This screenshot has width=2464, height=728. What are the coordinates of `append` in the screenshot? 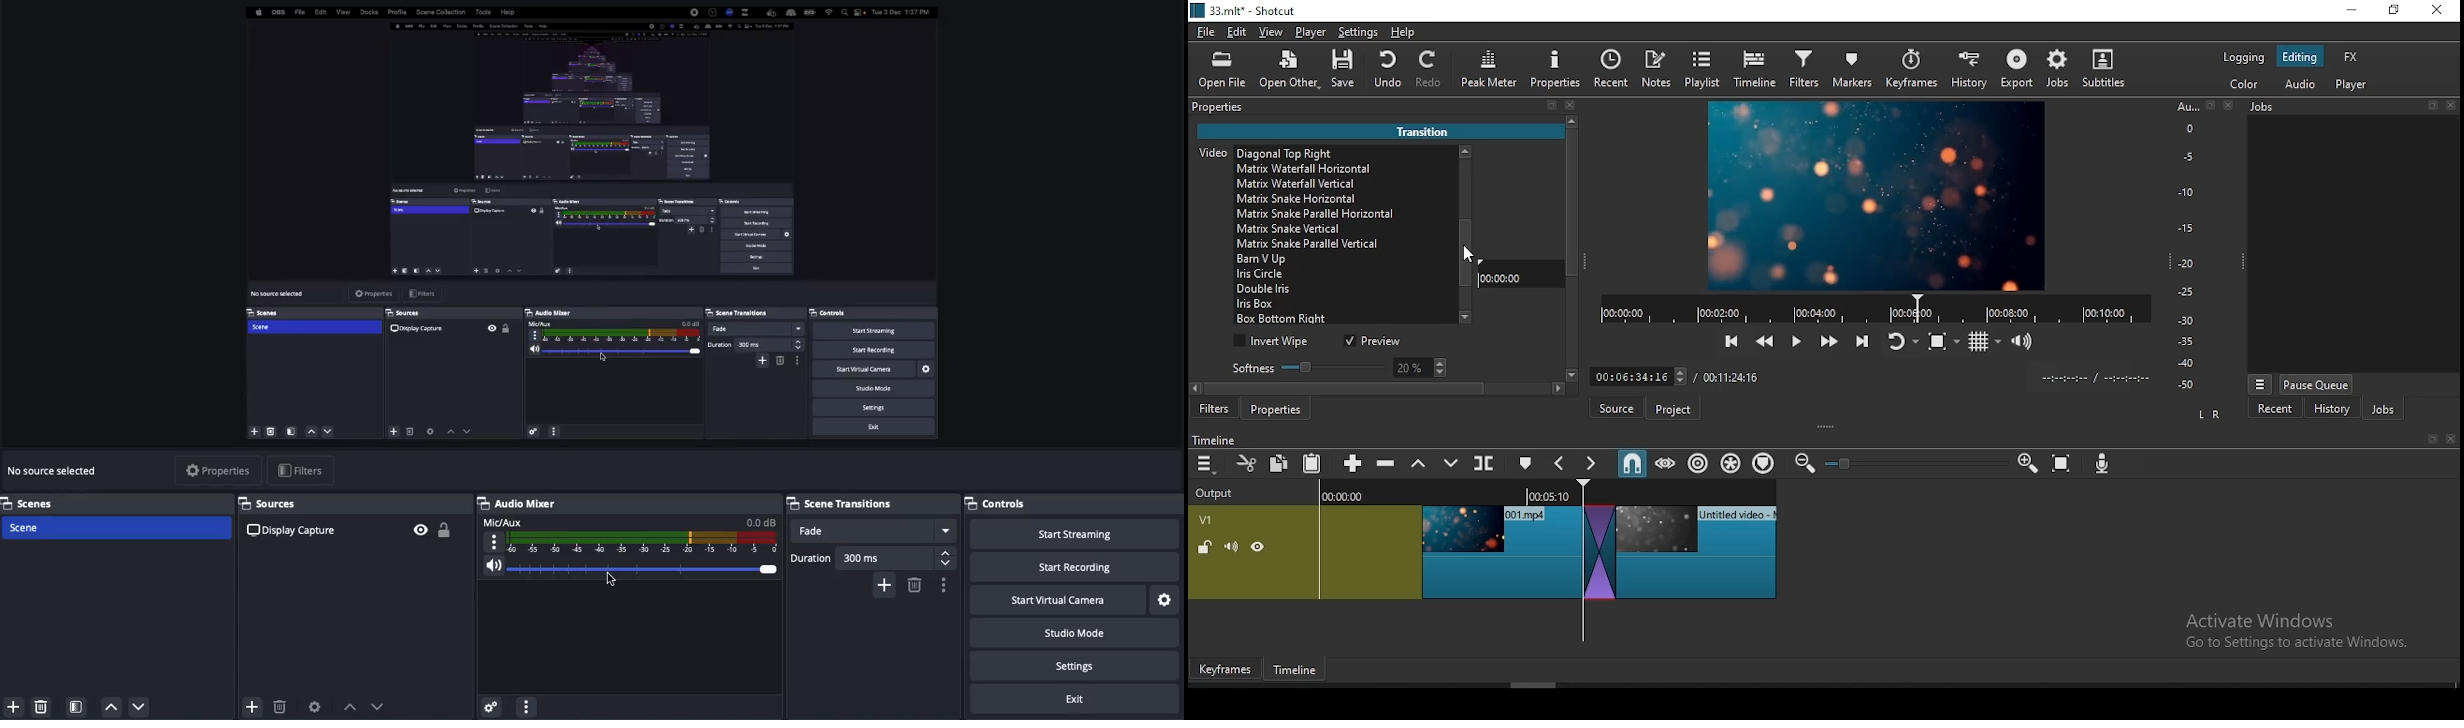 It's located at (1354, 464).